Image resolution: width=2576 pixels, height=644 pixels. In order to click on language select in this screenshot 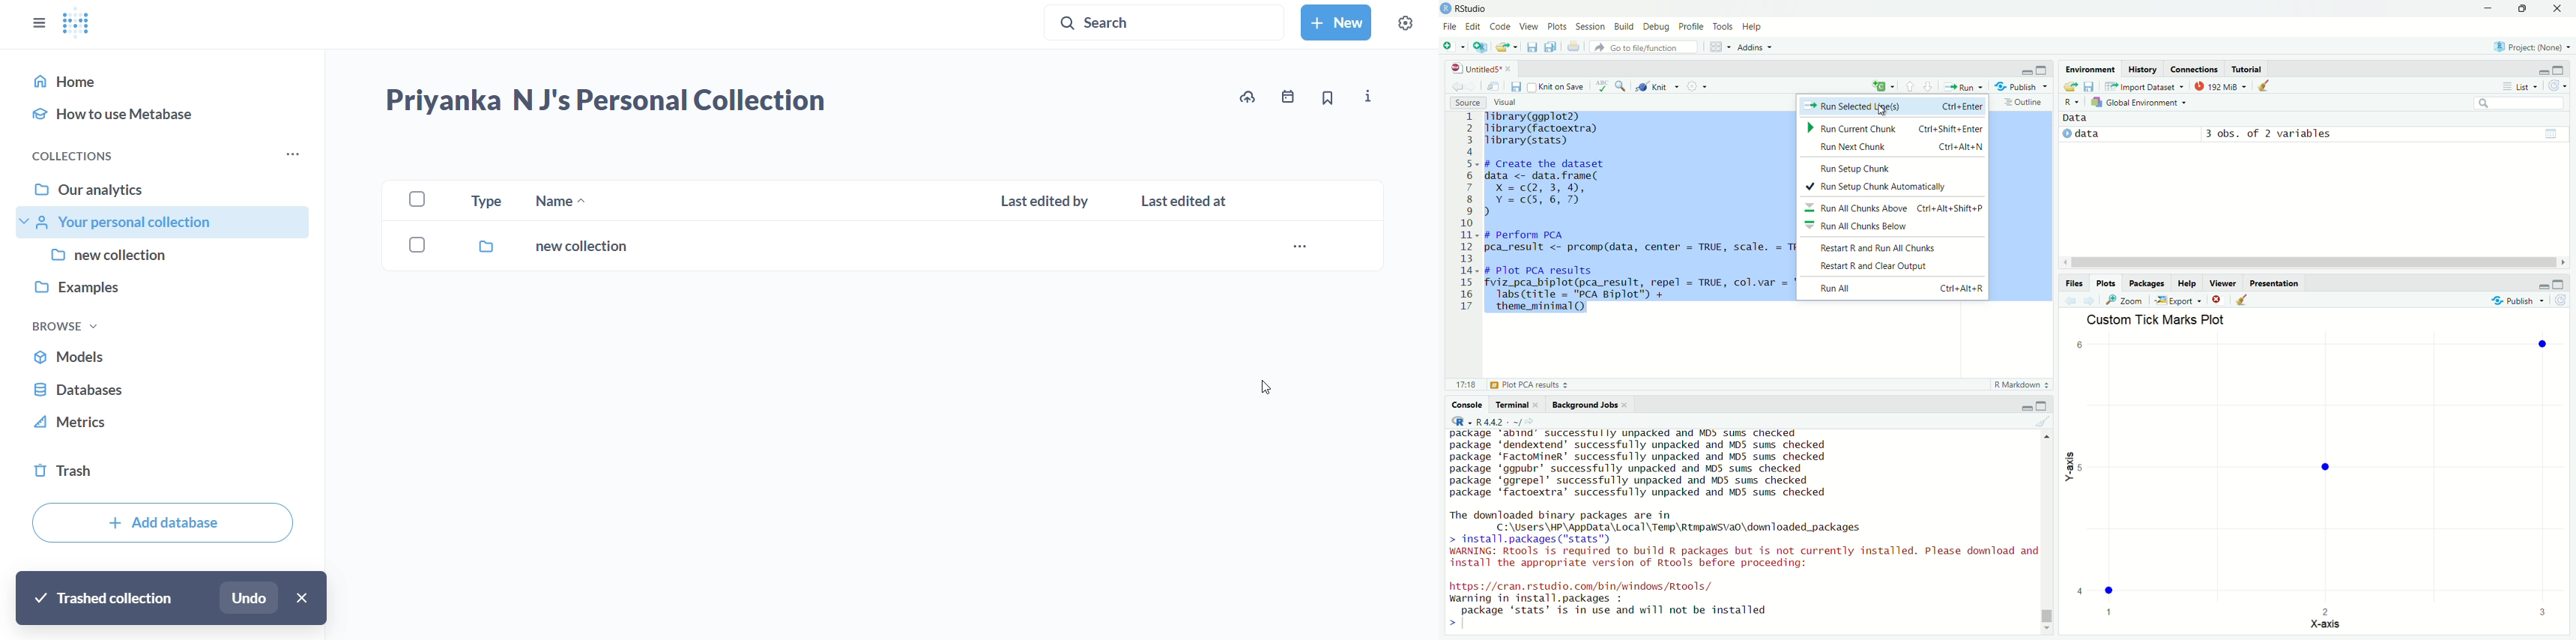, I will do `click(1881, 87)`.